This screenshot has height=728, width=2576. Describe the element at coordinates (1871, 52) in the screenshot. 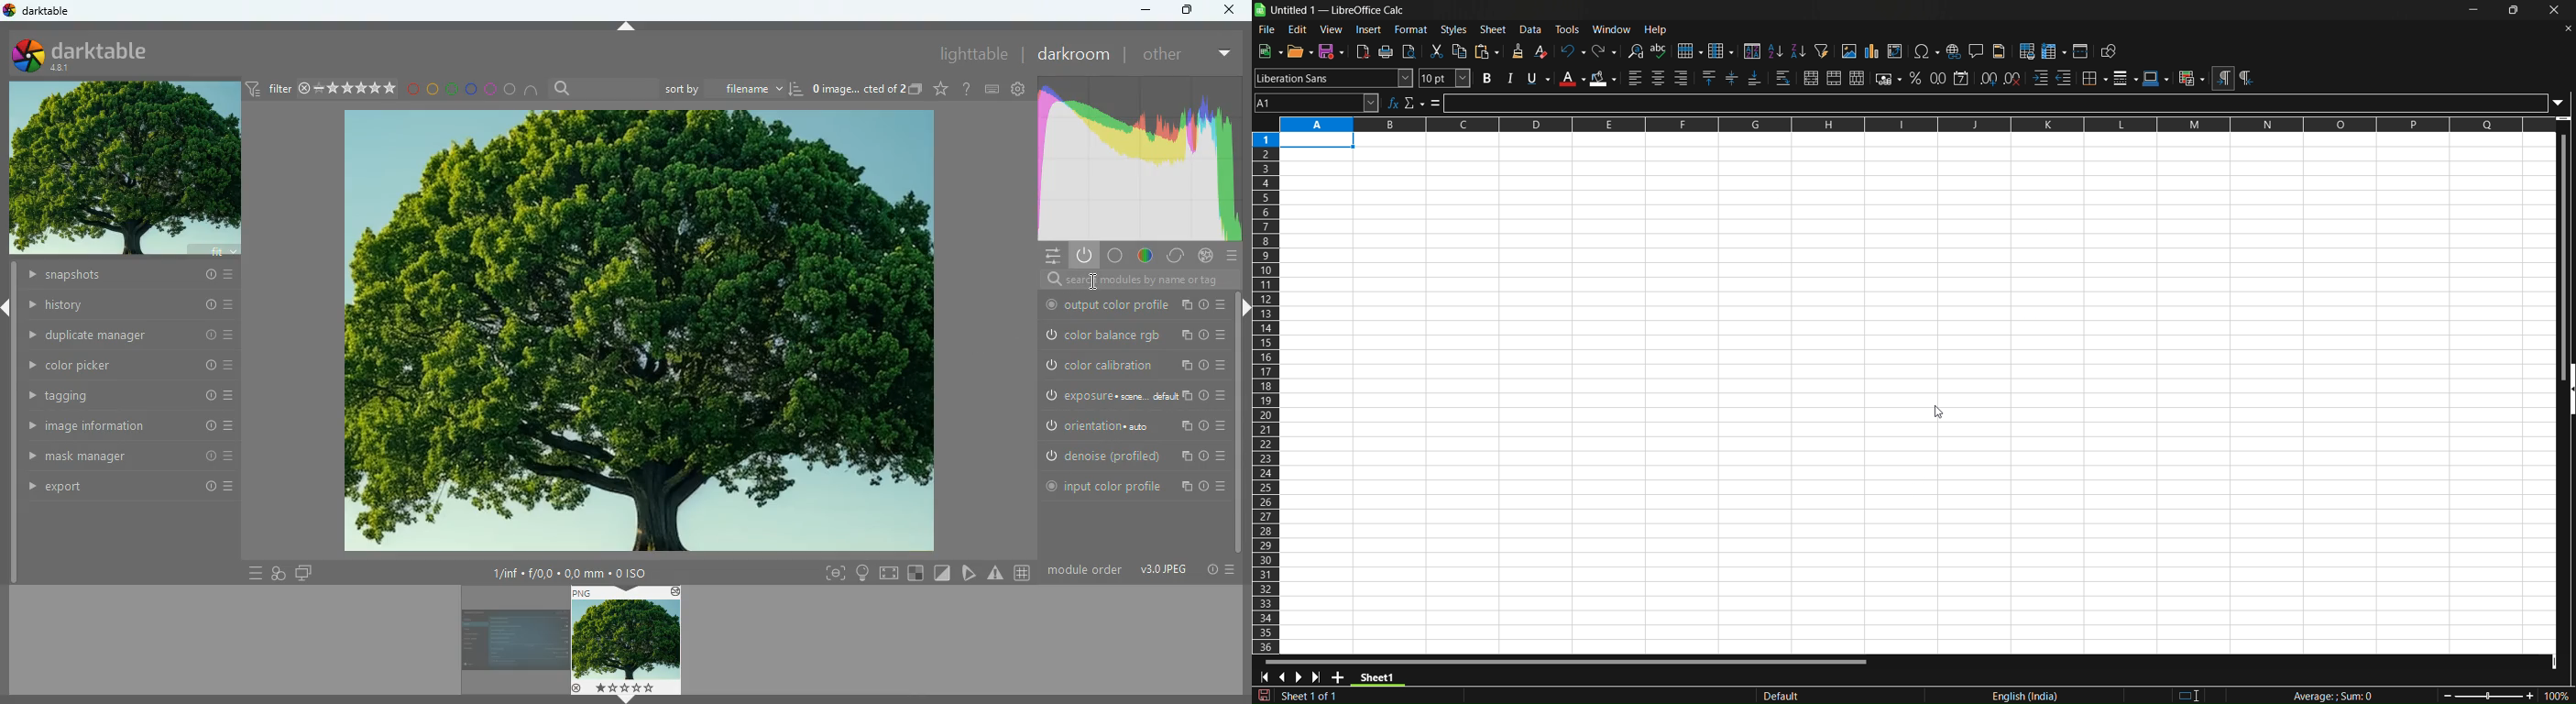

I see `insert chart` at that location.